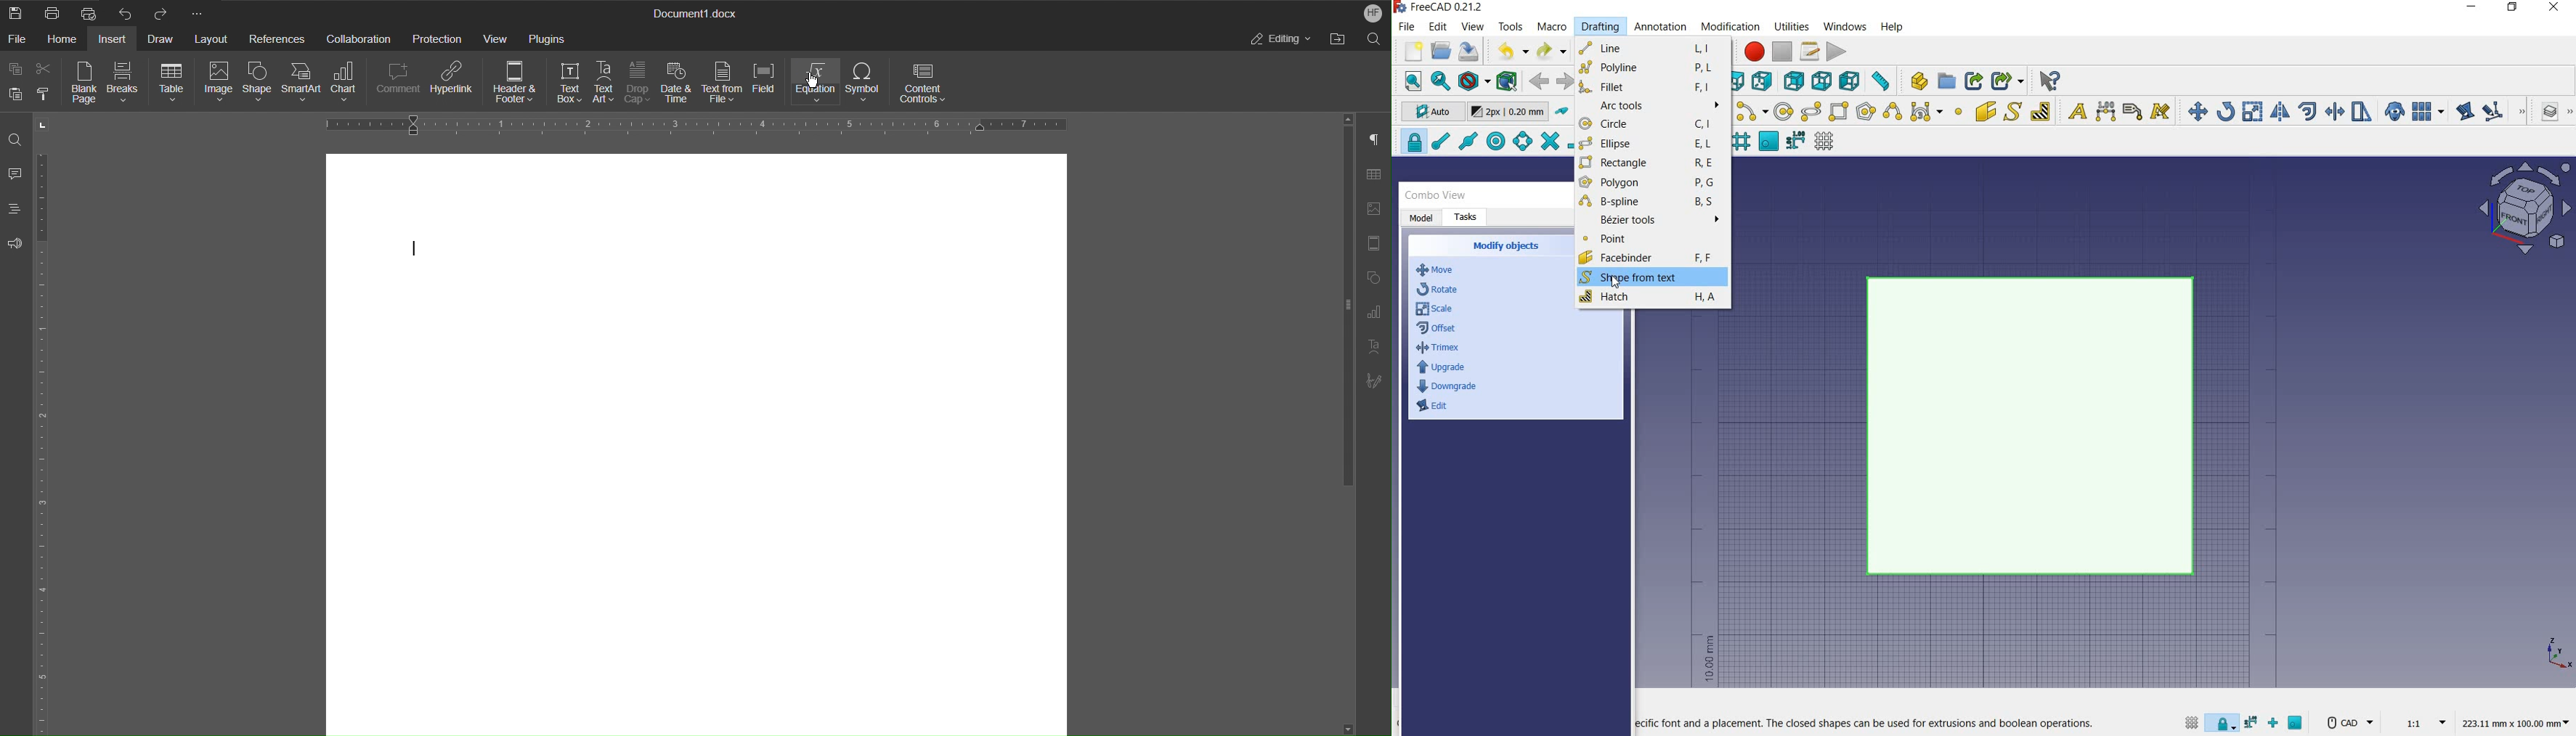 The image size is (2576, 756). I want to click on stretch, so click(2363, 113).